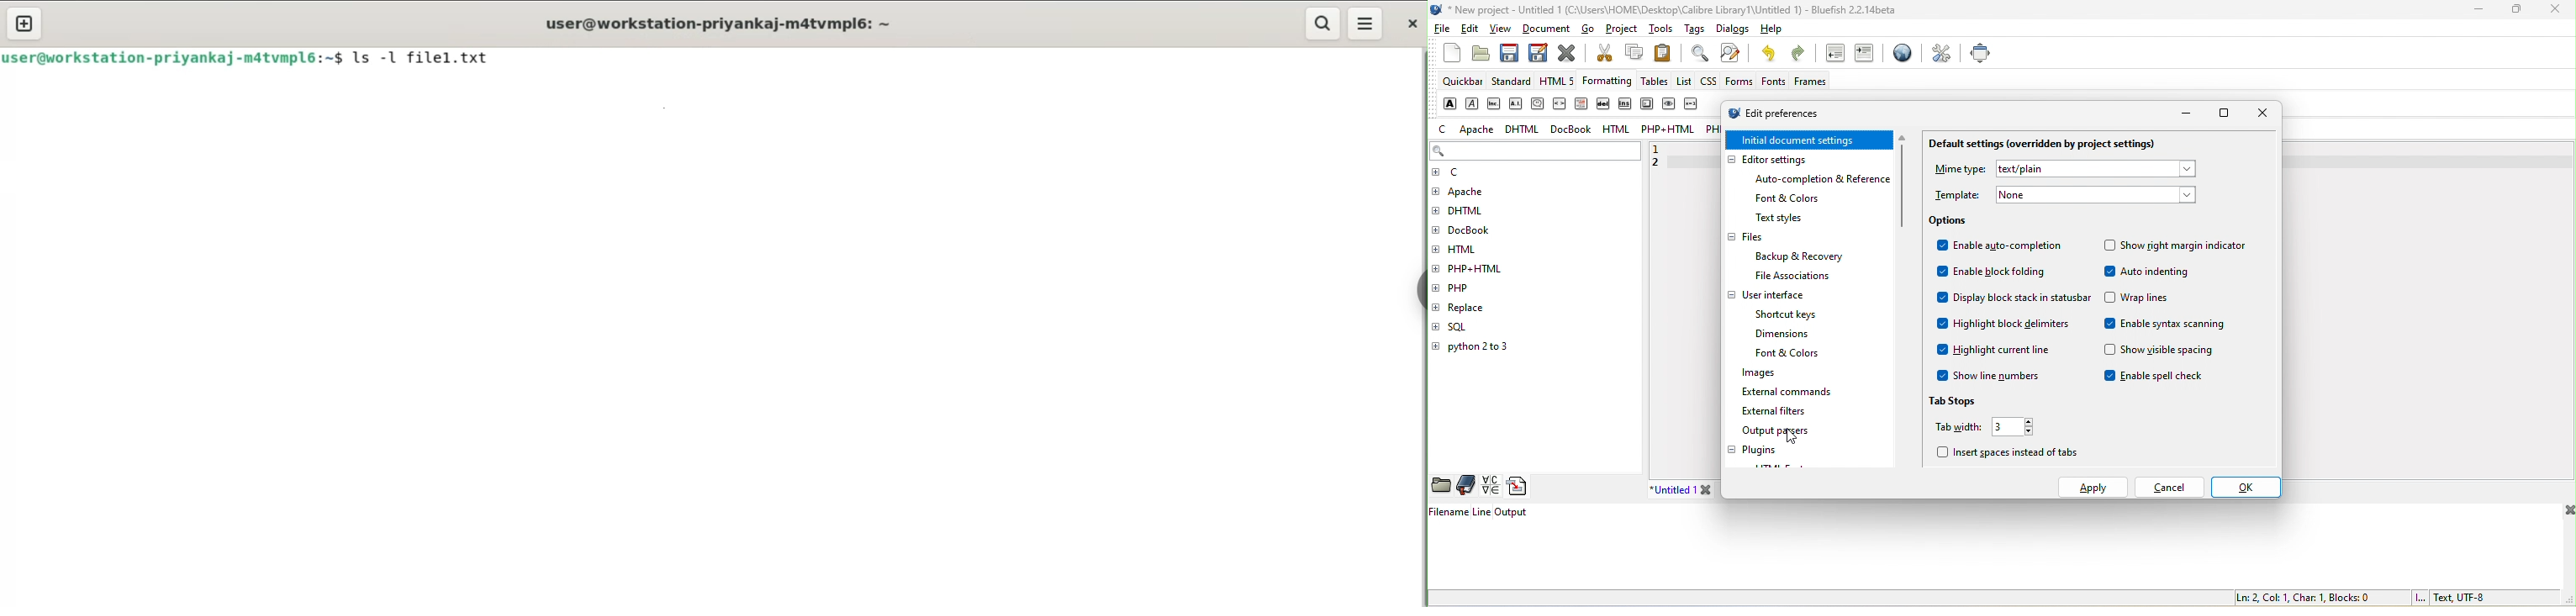 Image resolution: width=2576 pixels, height=616 pixels. What do you see at coordinates (1610, 82) in the screenshot?
I see `formatting` at bounding box center [1610, 82].